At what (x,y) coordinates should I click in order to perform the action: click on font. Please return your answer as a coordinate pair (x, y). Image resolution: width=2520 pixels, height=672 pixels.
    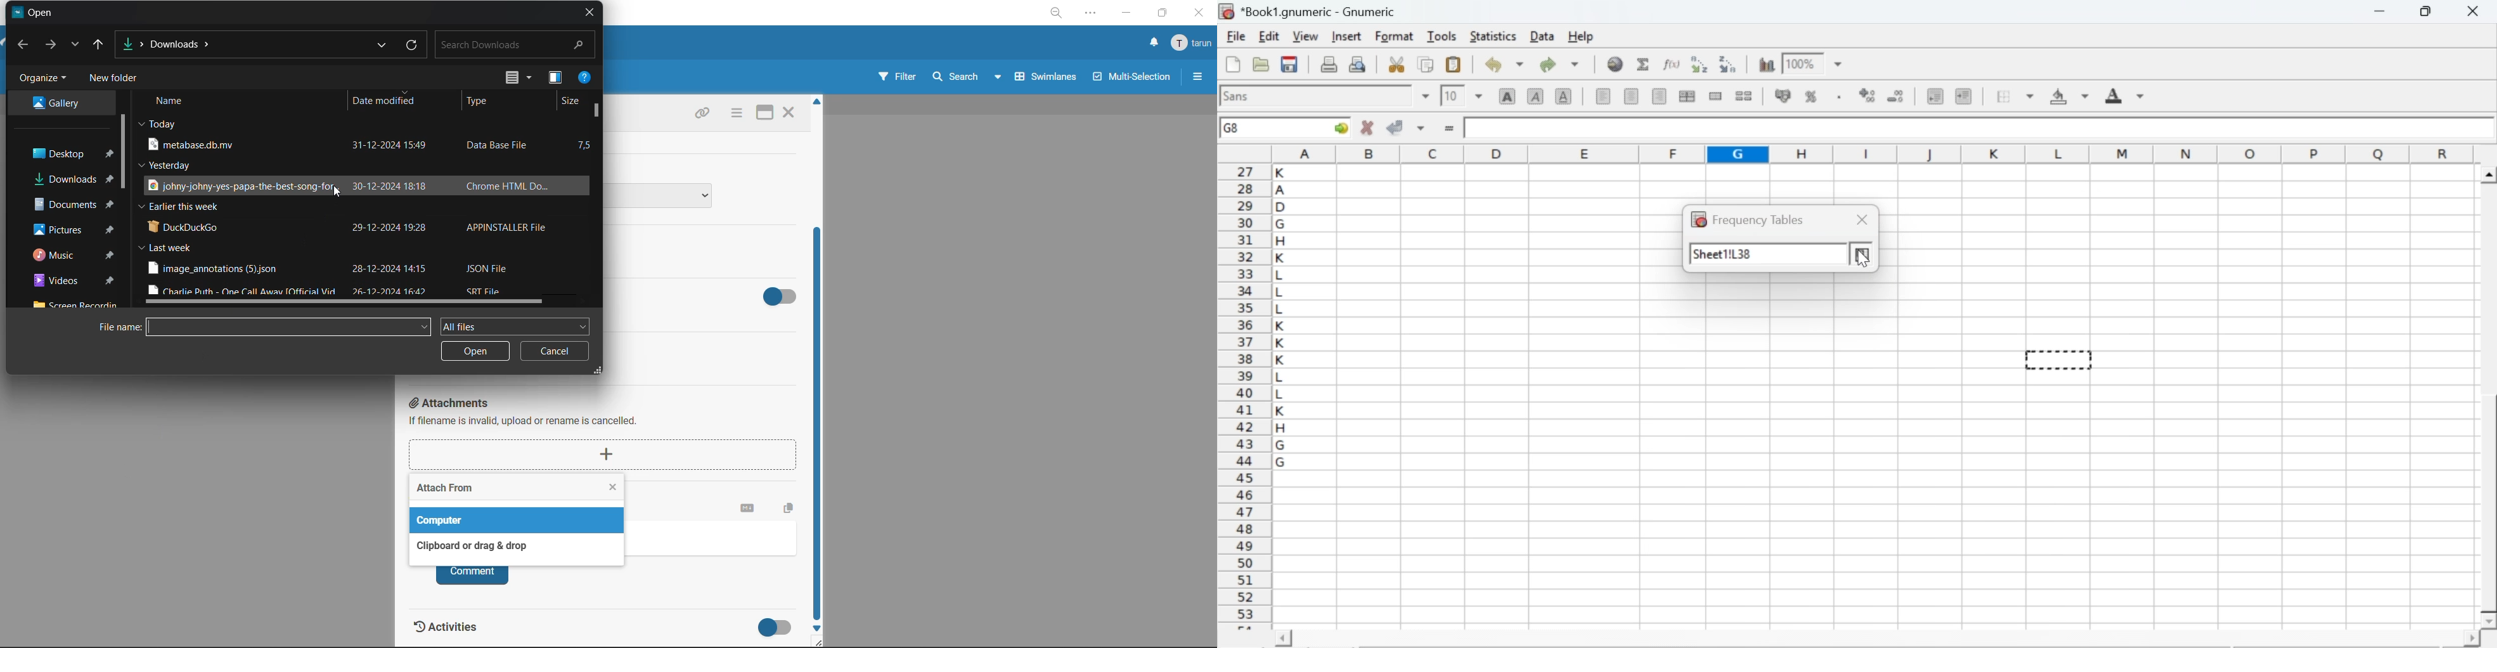
    Looking at the image, I should click on (1239, 95).